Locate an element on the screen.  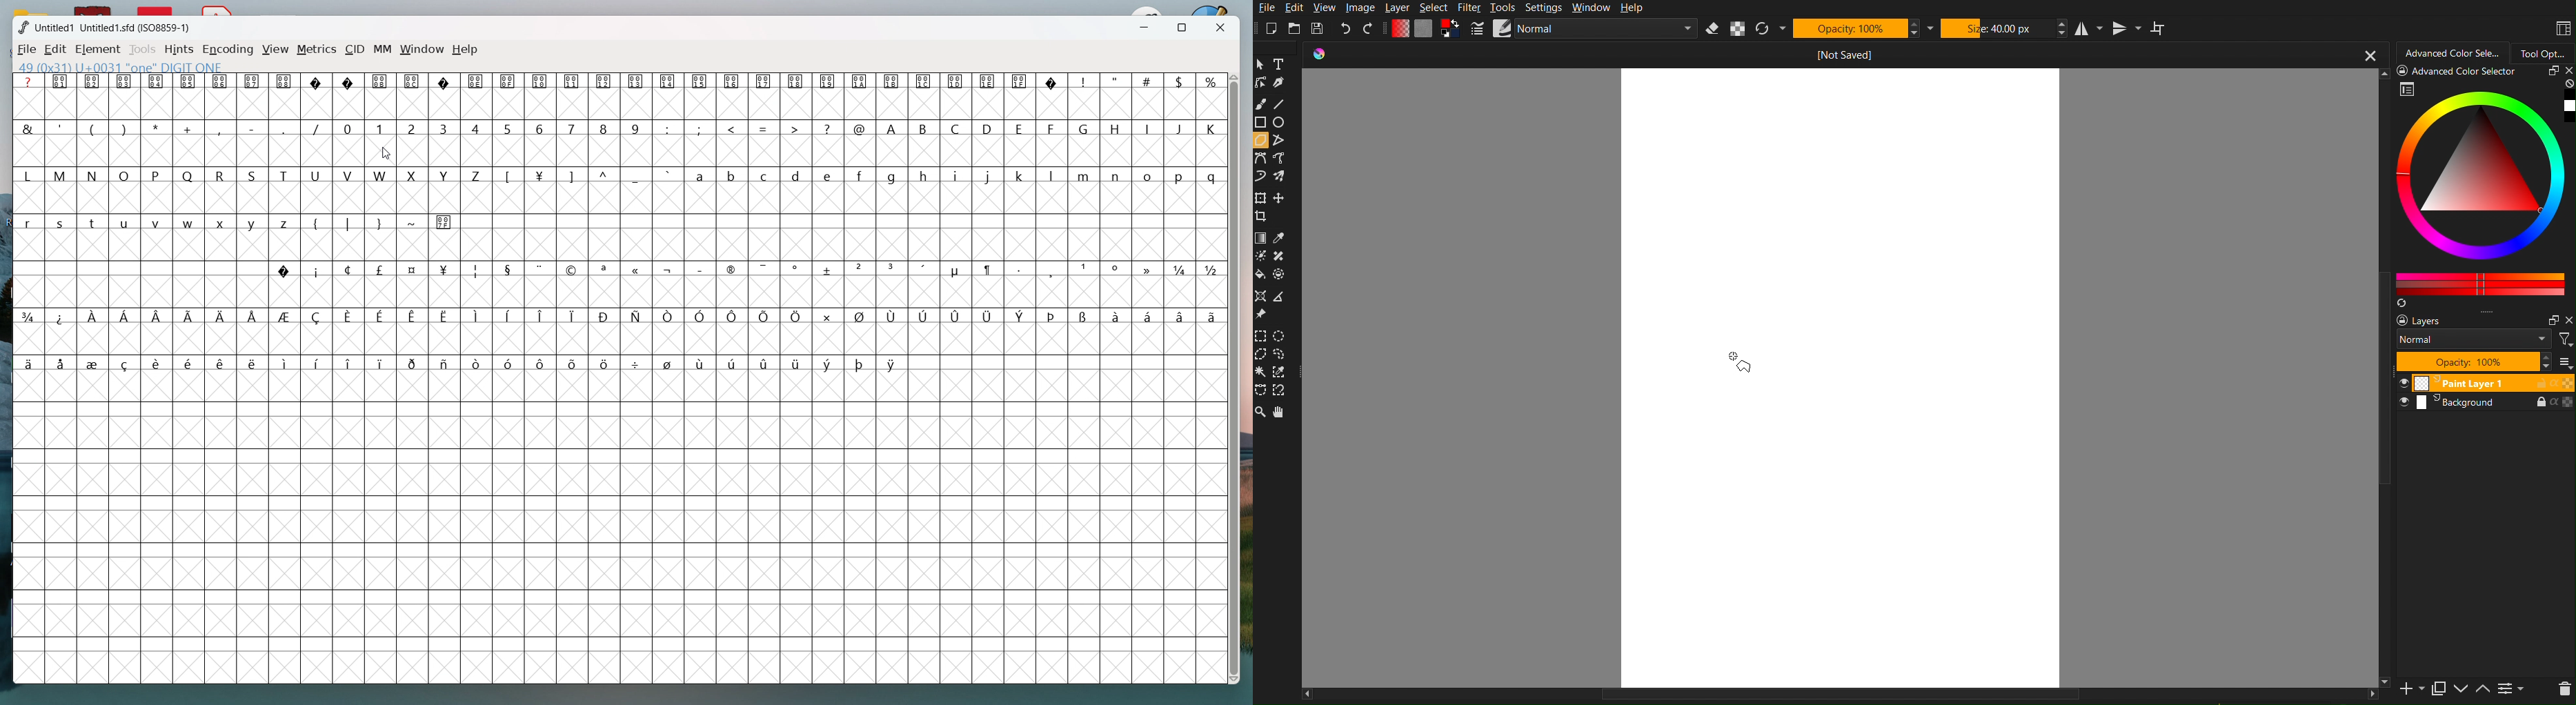
symbol is located at coordinates (797, 316).